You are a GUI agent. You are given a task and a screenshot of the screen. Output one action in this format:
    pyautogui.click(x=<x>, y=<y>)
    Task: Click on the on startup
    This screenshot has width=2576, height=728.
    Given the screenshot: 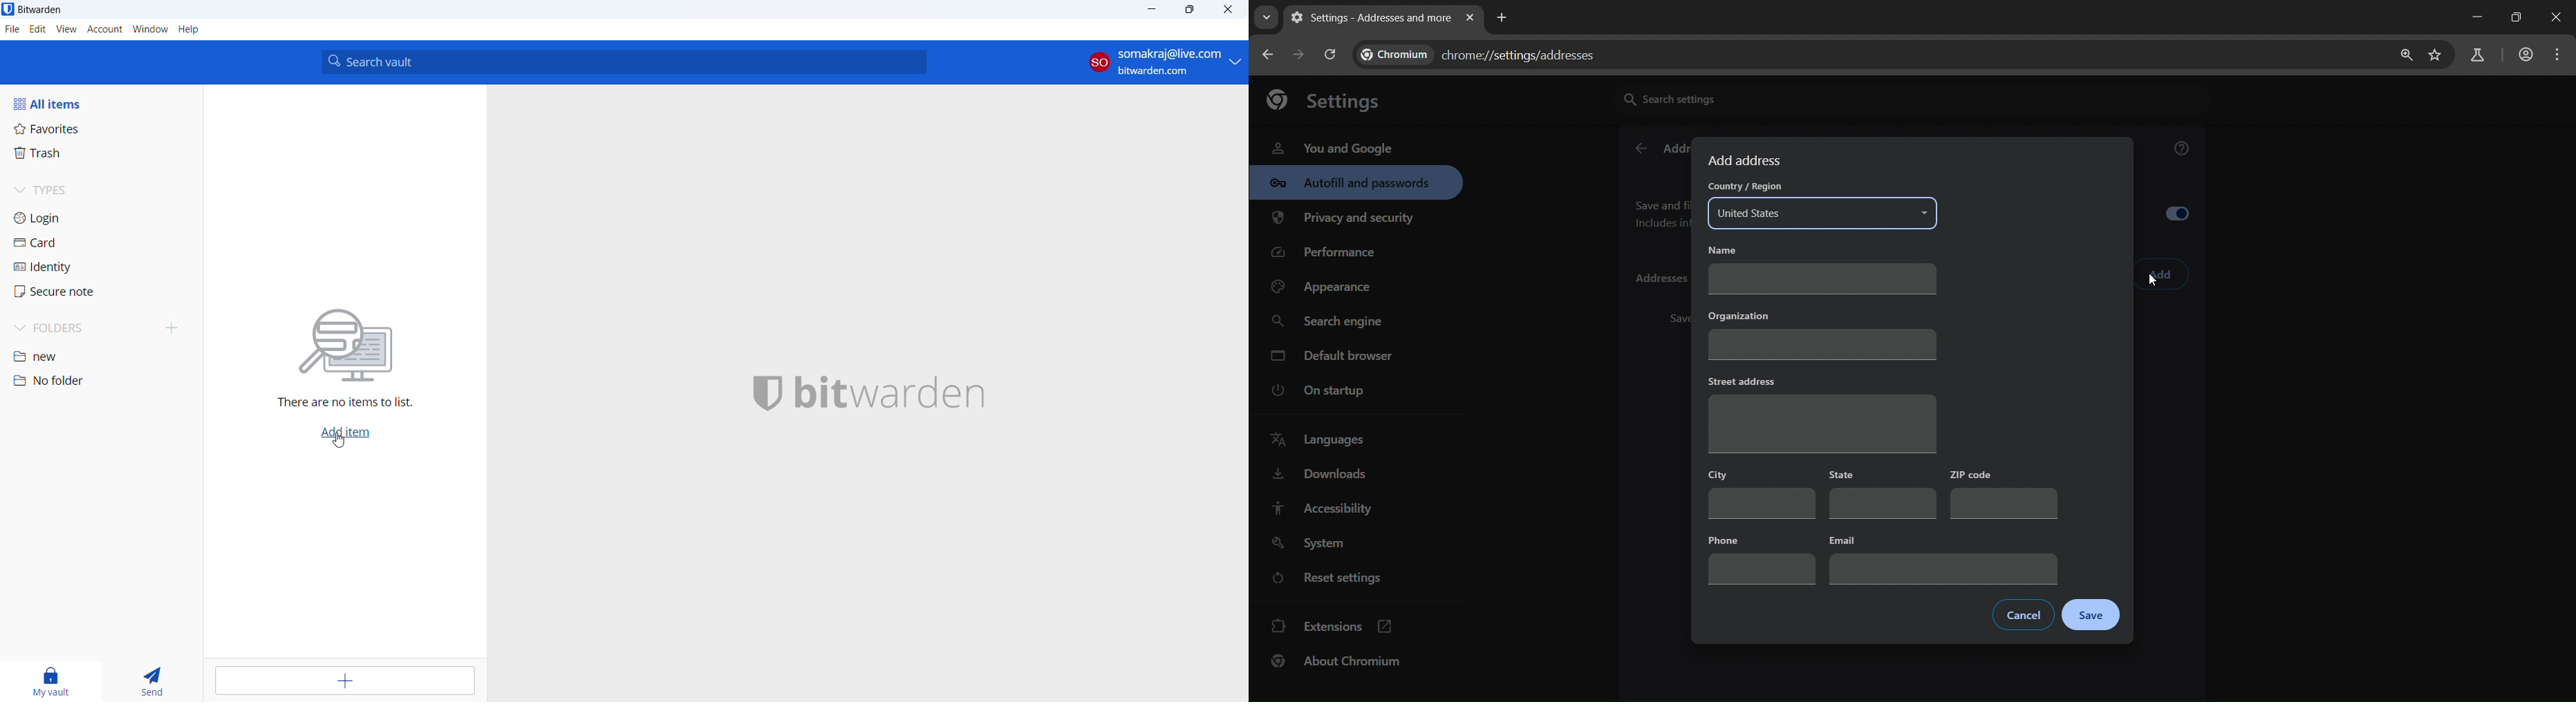 What is the action you would take?
    pyautogui.click(x=1327, y=391)
    